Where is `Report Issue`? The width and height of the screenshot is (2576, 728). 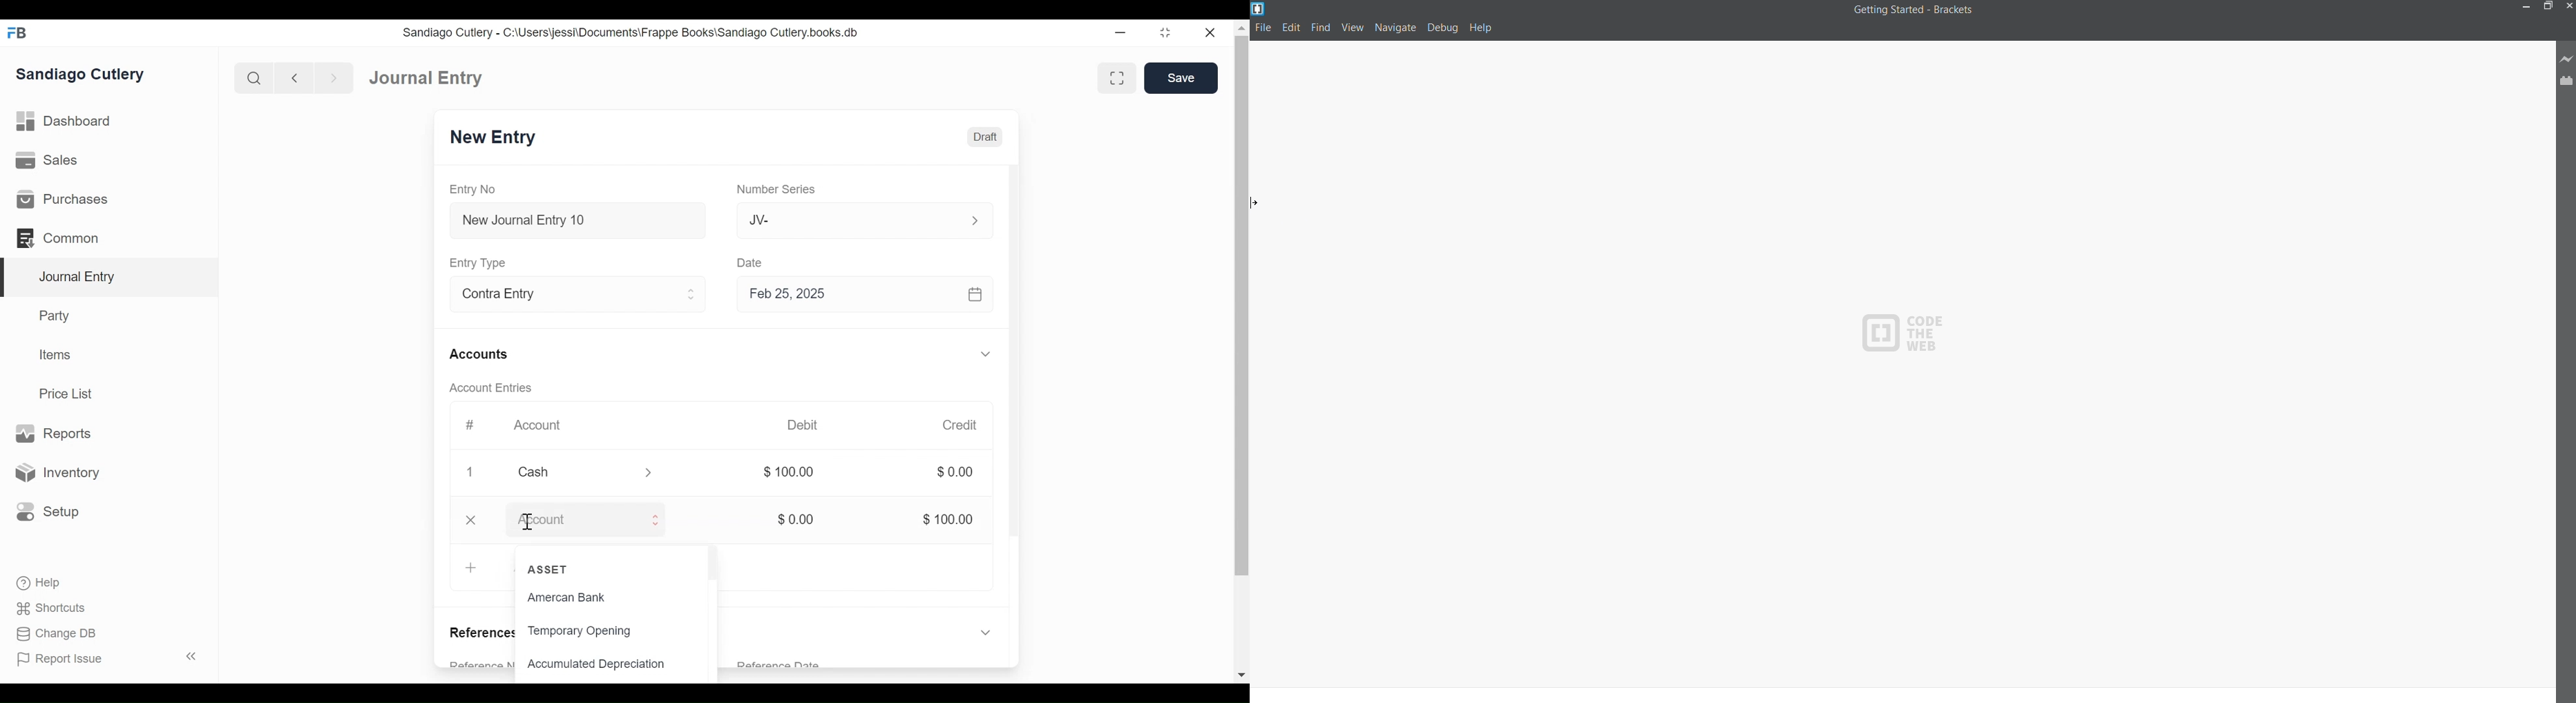 Report Issue is located at coordinates (107, 659).